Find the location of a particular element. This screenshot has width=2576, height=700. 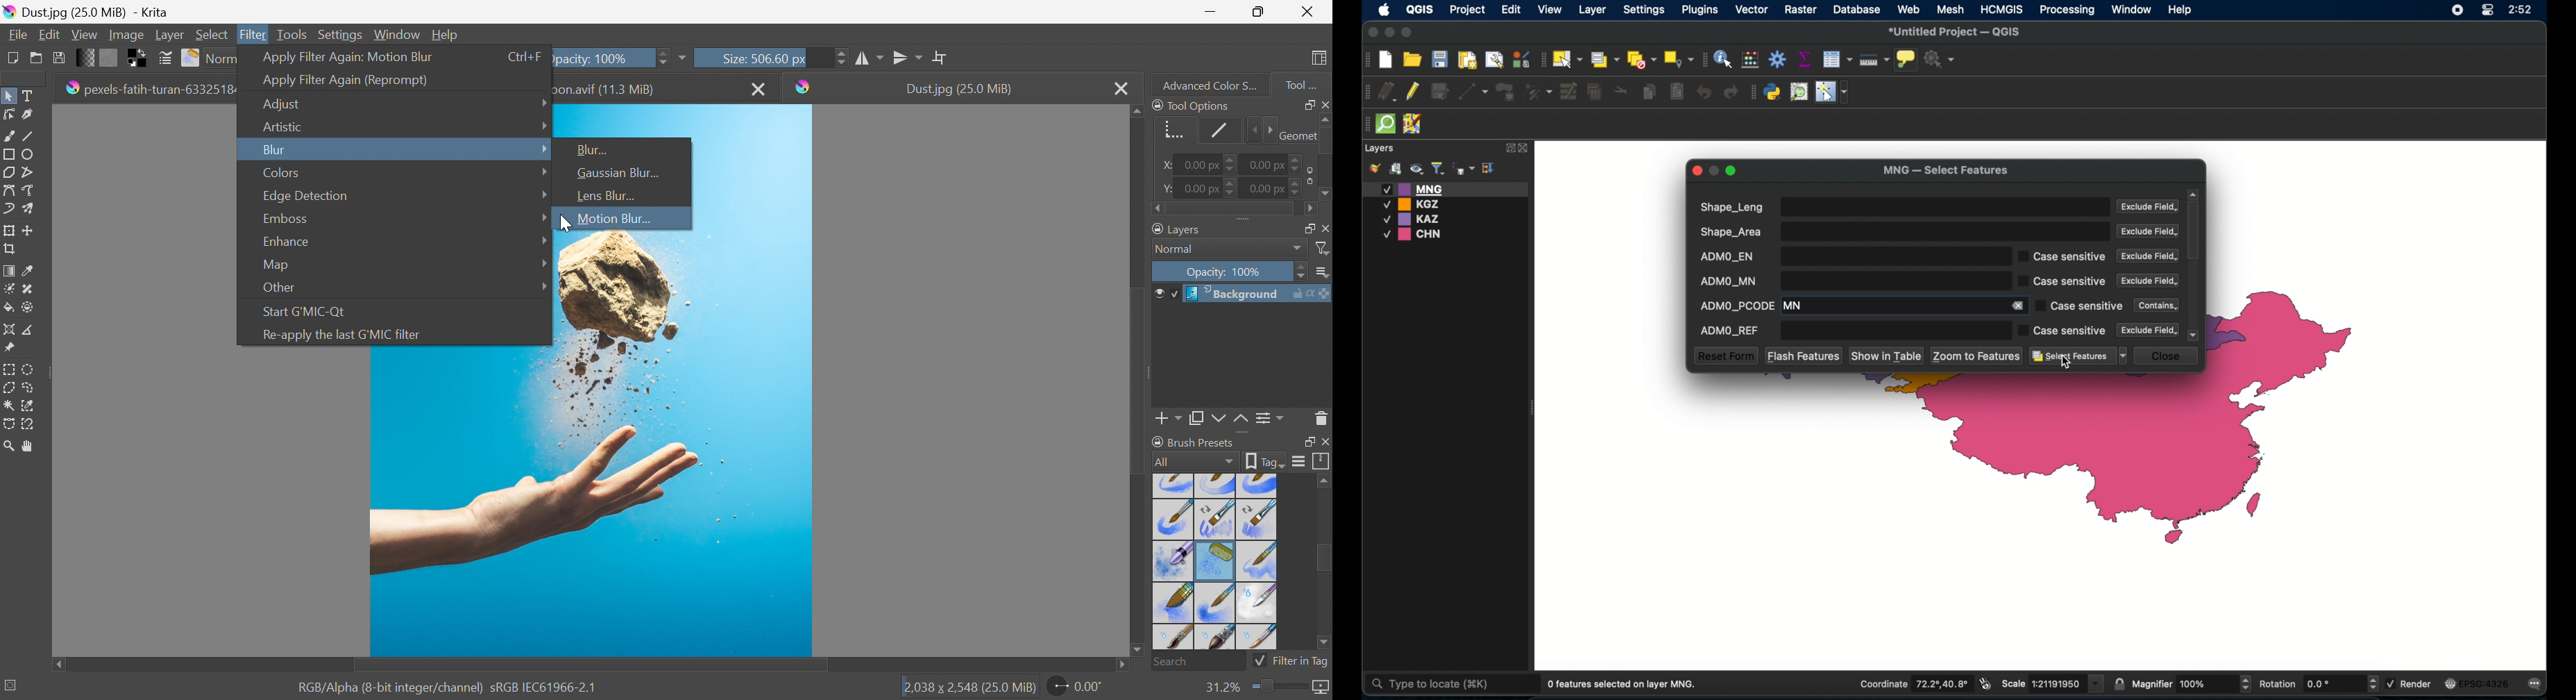

open layer styling panel is located at coordinates (1375, 169).